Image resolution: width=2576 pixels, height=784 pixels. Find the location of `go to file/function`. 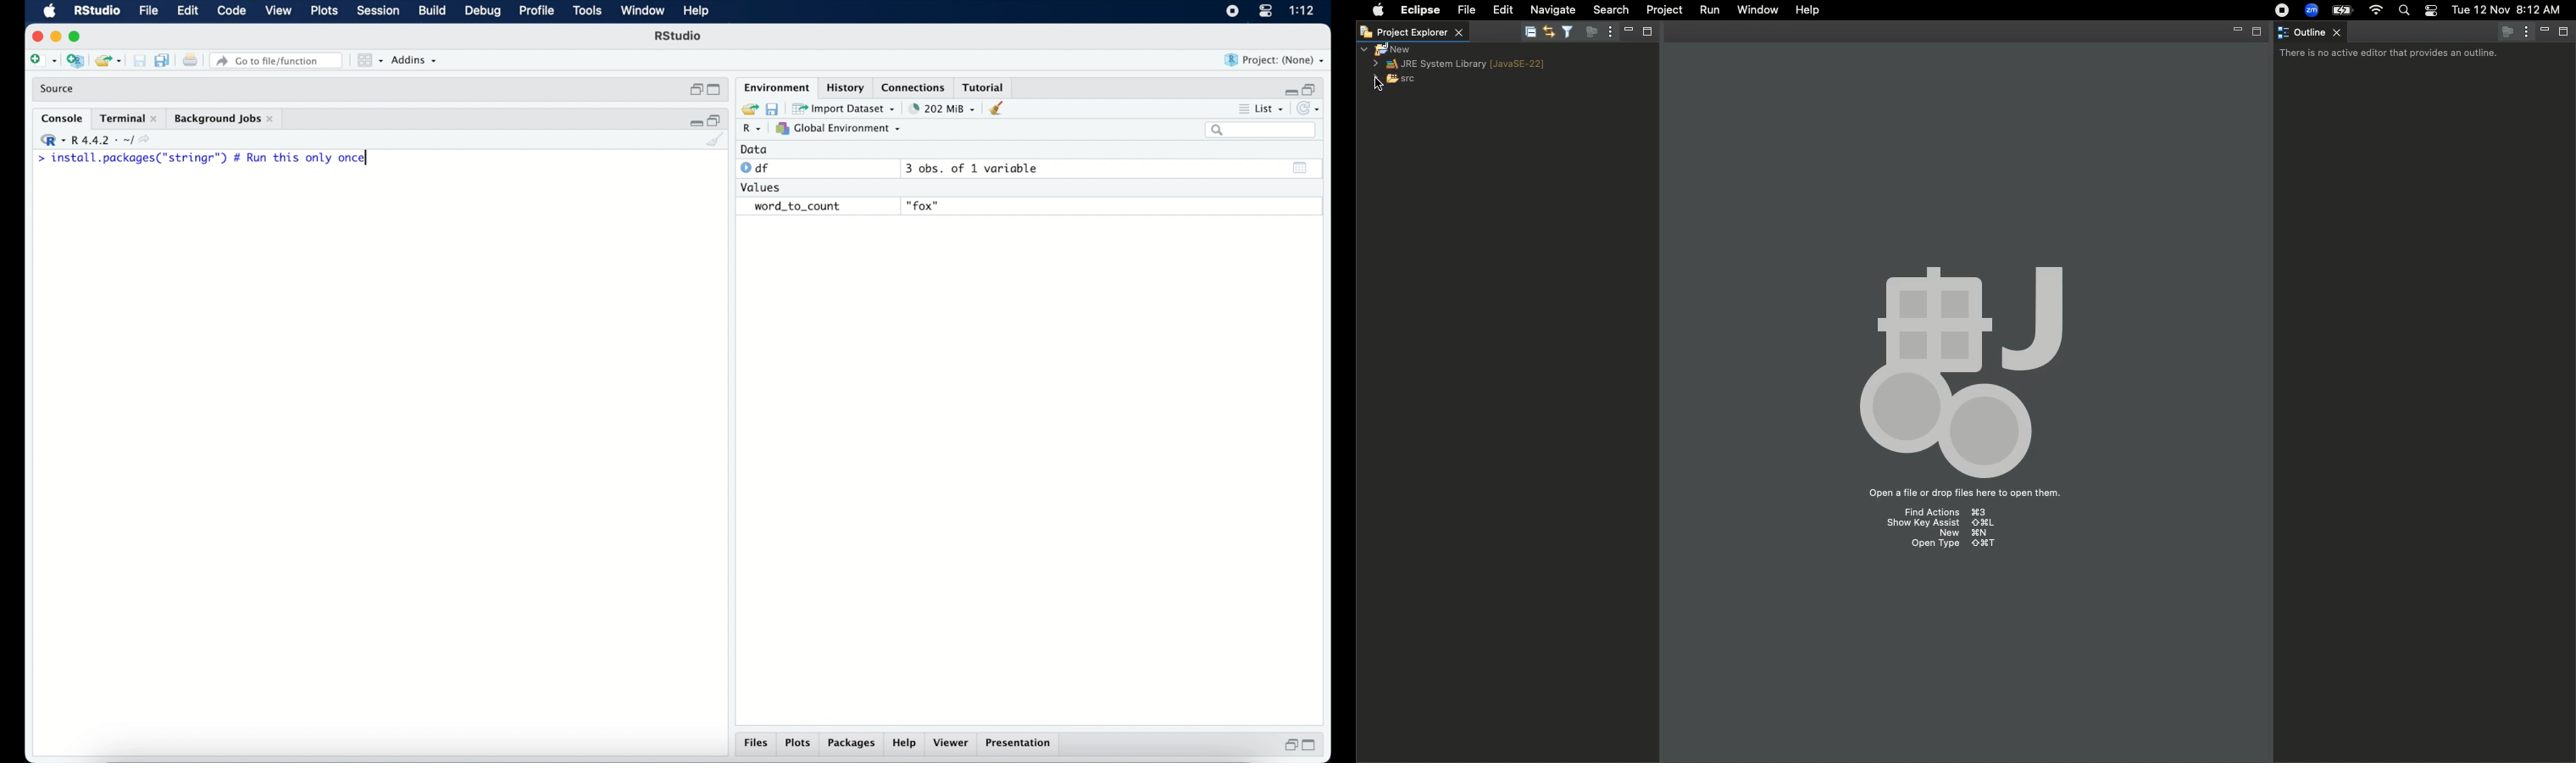

go to file/function is located at coordinates (279, 61).